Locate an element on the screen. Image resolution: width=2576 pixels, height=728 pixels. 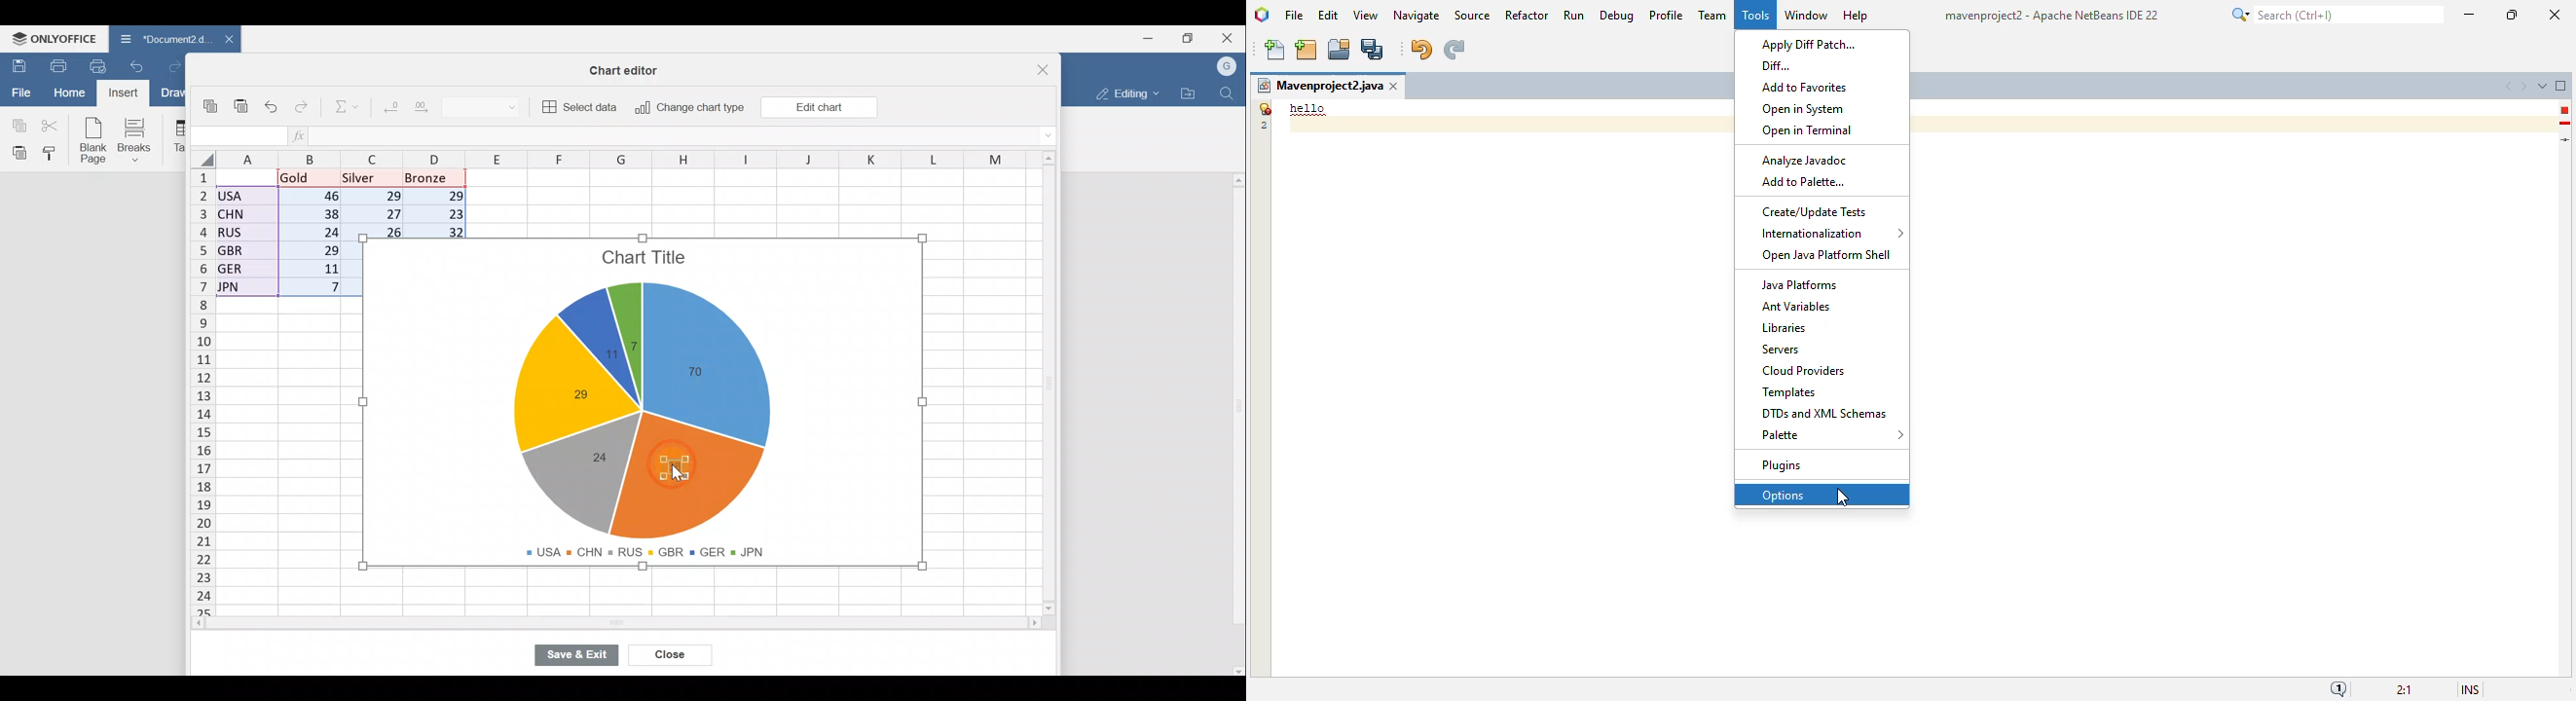
Paste is located at coordinates (242, 110).